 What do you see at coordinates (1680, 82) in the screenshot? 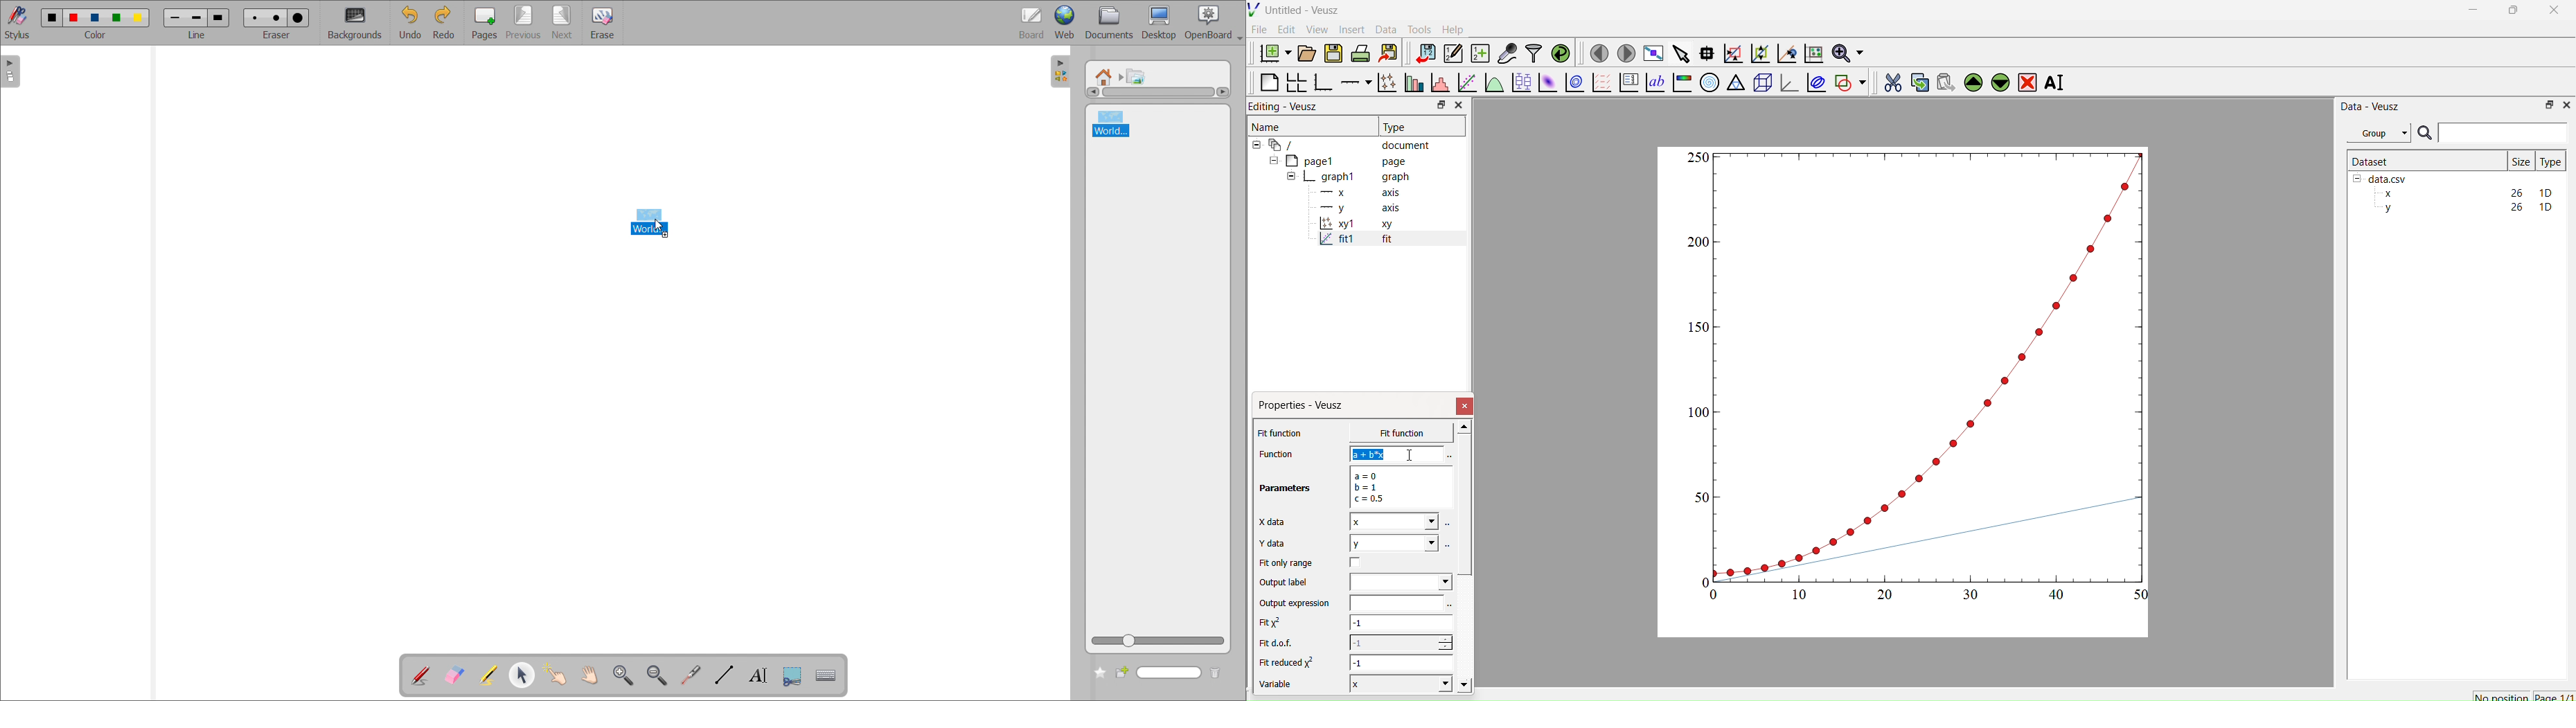
I see `Image color bar` at bounding box center [1680, 82].